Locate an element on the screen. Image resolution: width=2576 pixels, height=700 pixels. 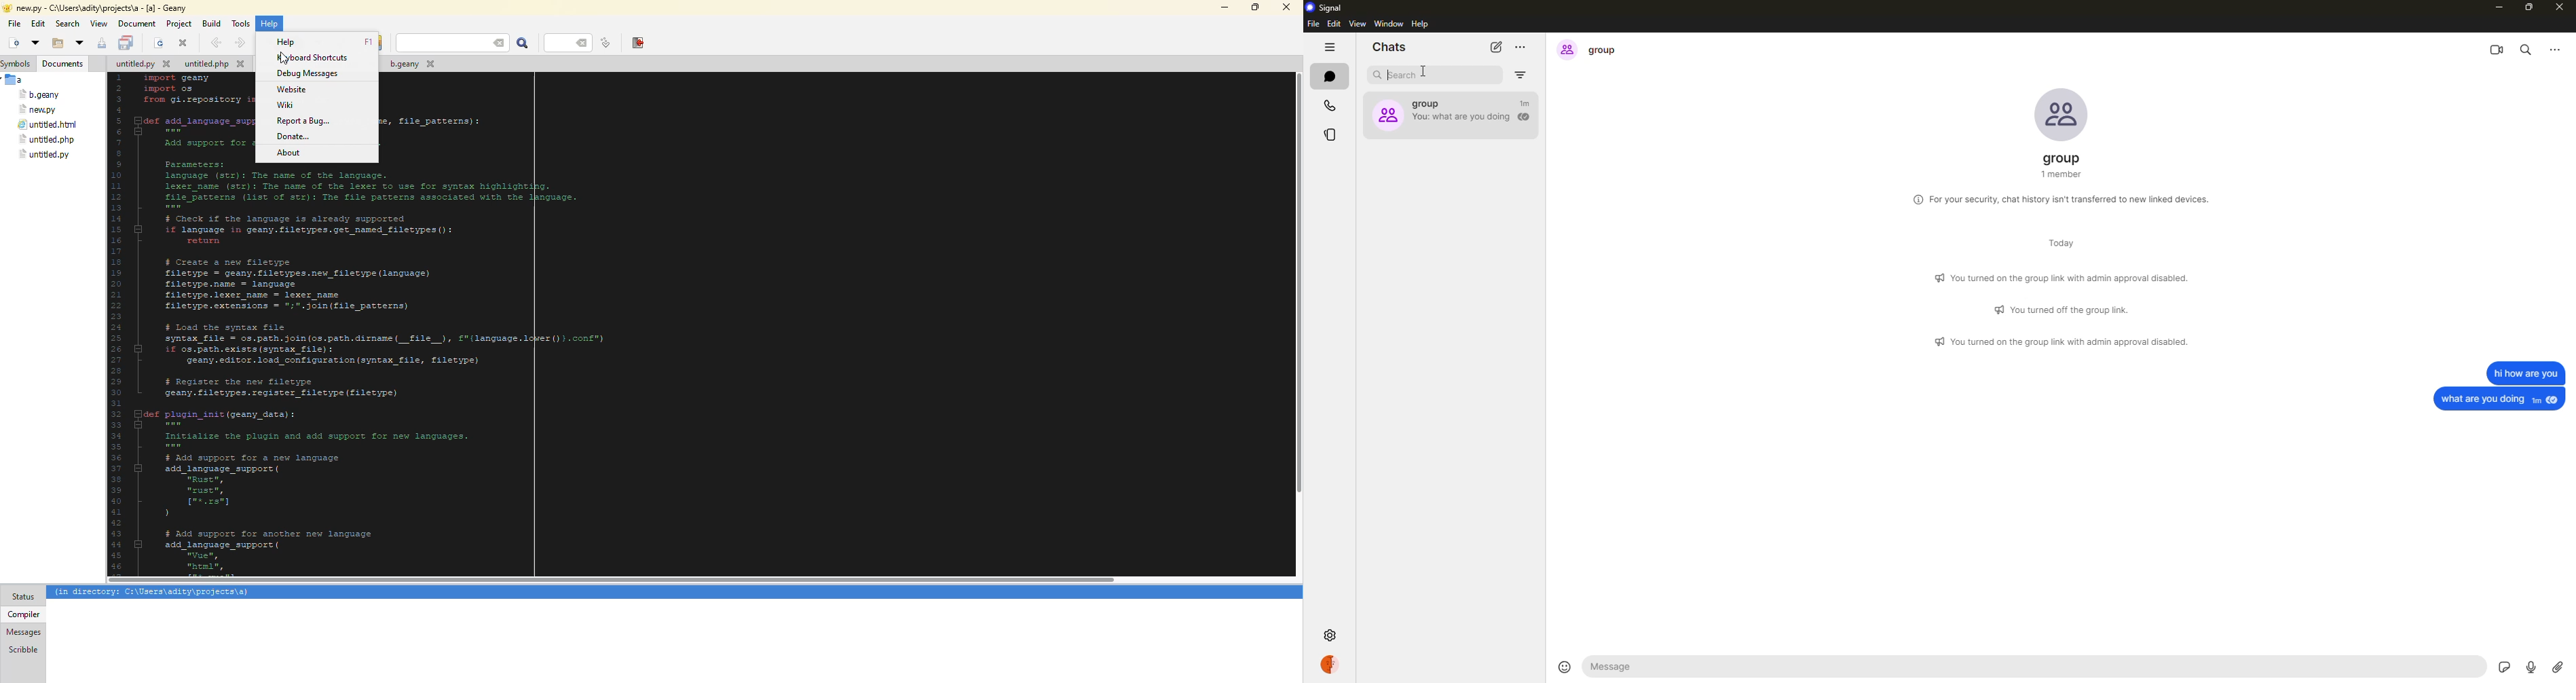
message is located at coordinates (2524, 372).